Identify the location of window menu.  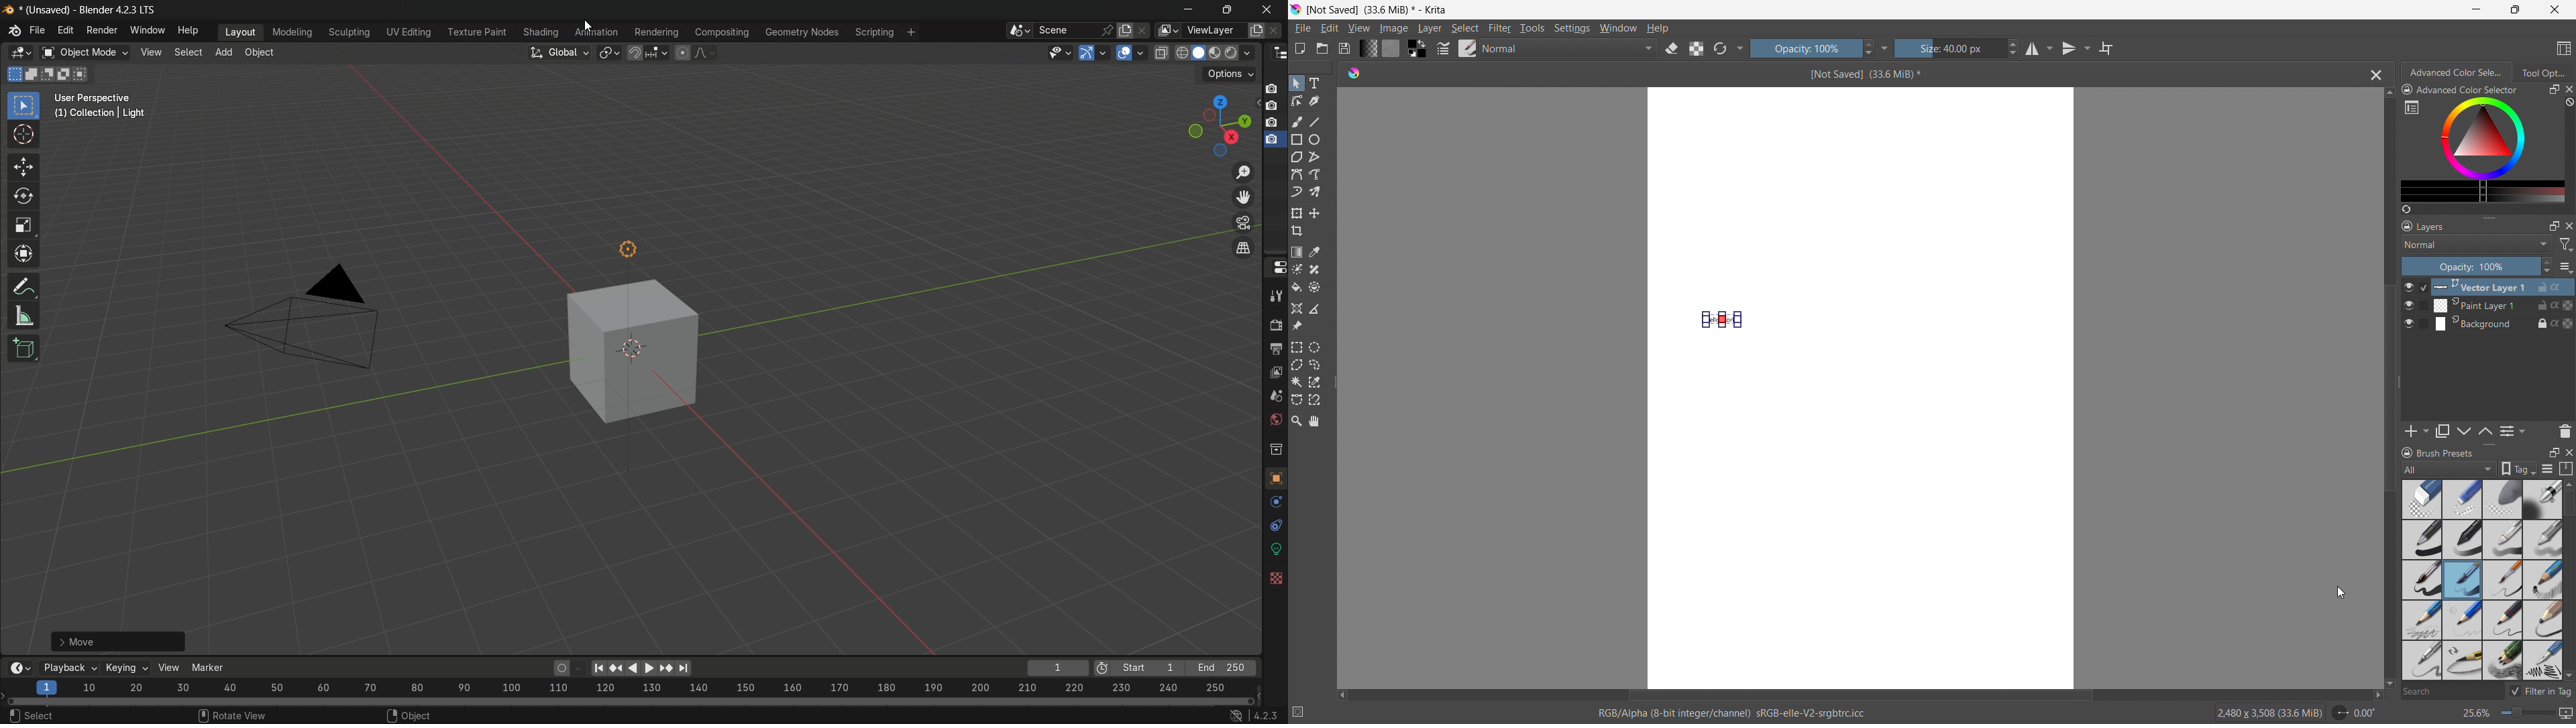
(147, 31).